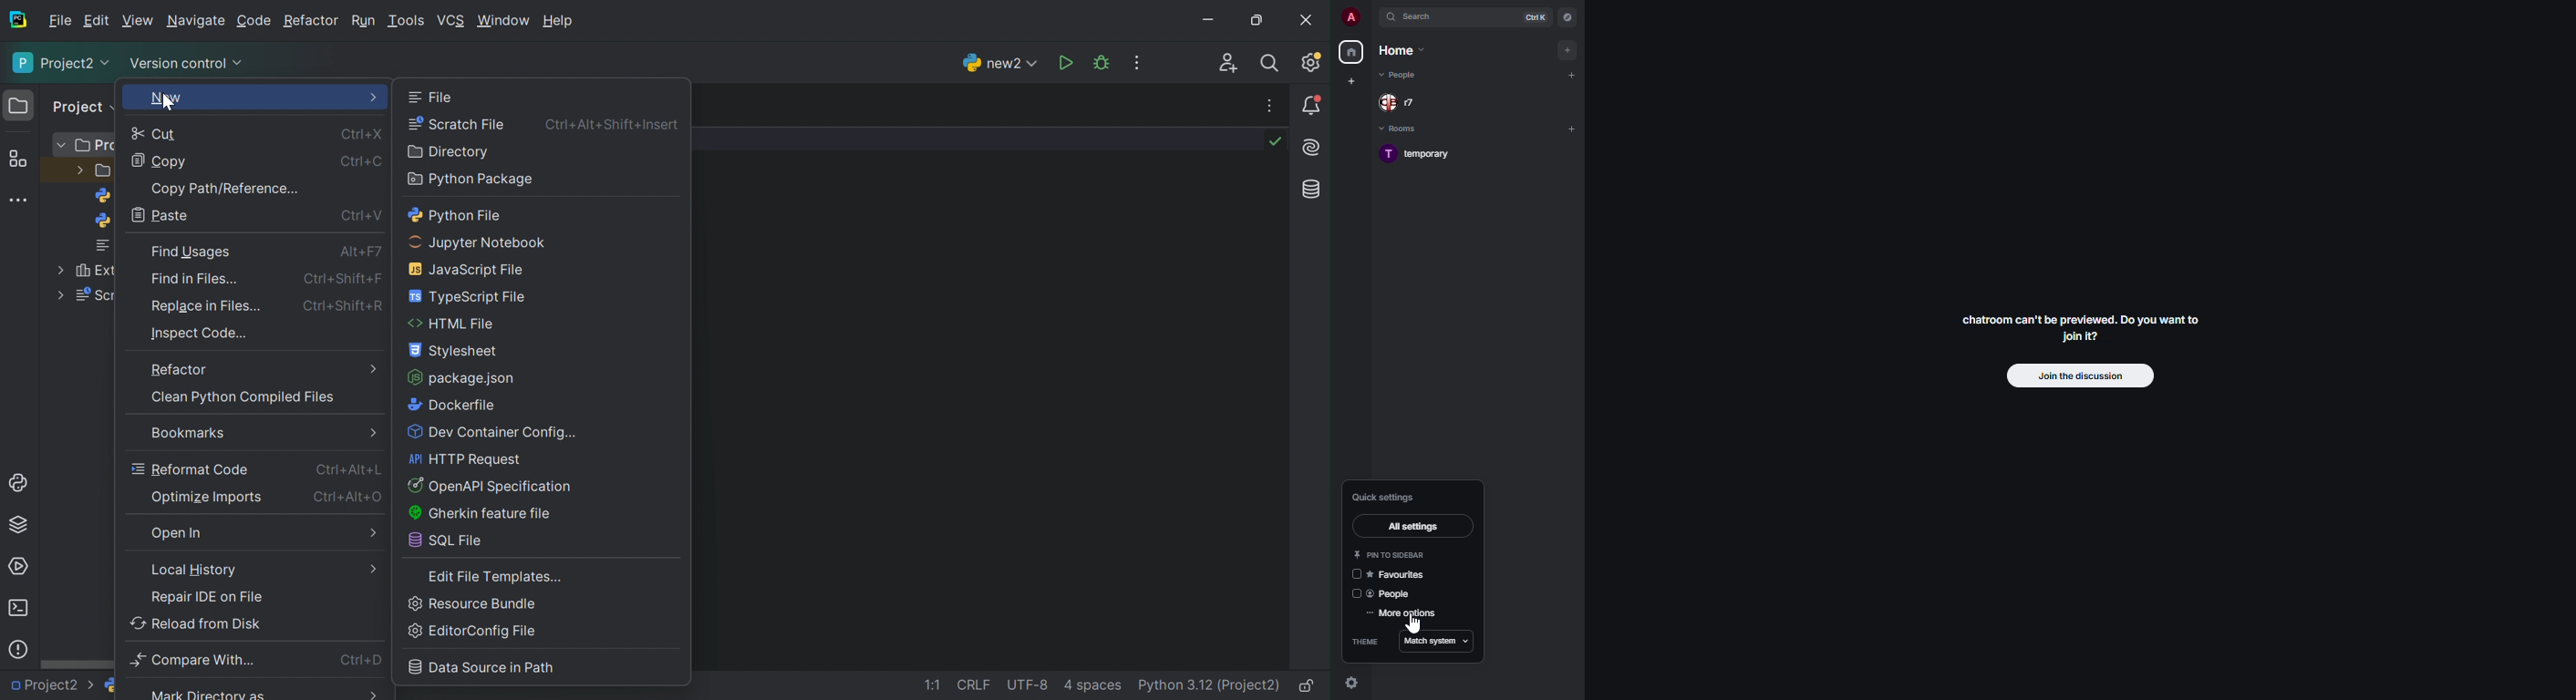  Describe the element at coordinates (1571, 74) in the screenshot. I see `add` at that location.